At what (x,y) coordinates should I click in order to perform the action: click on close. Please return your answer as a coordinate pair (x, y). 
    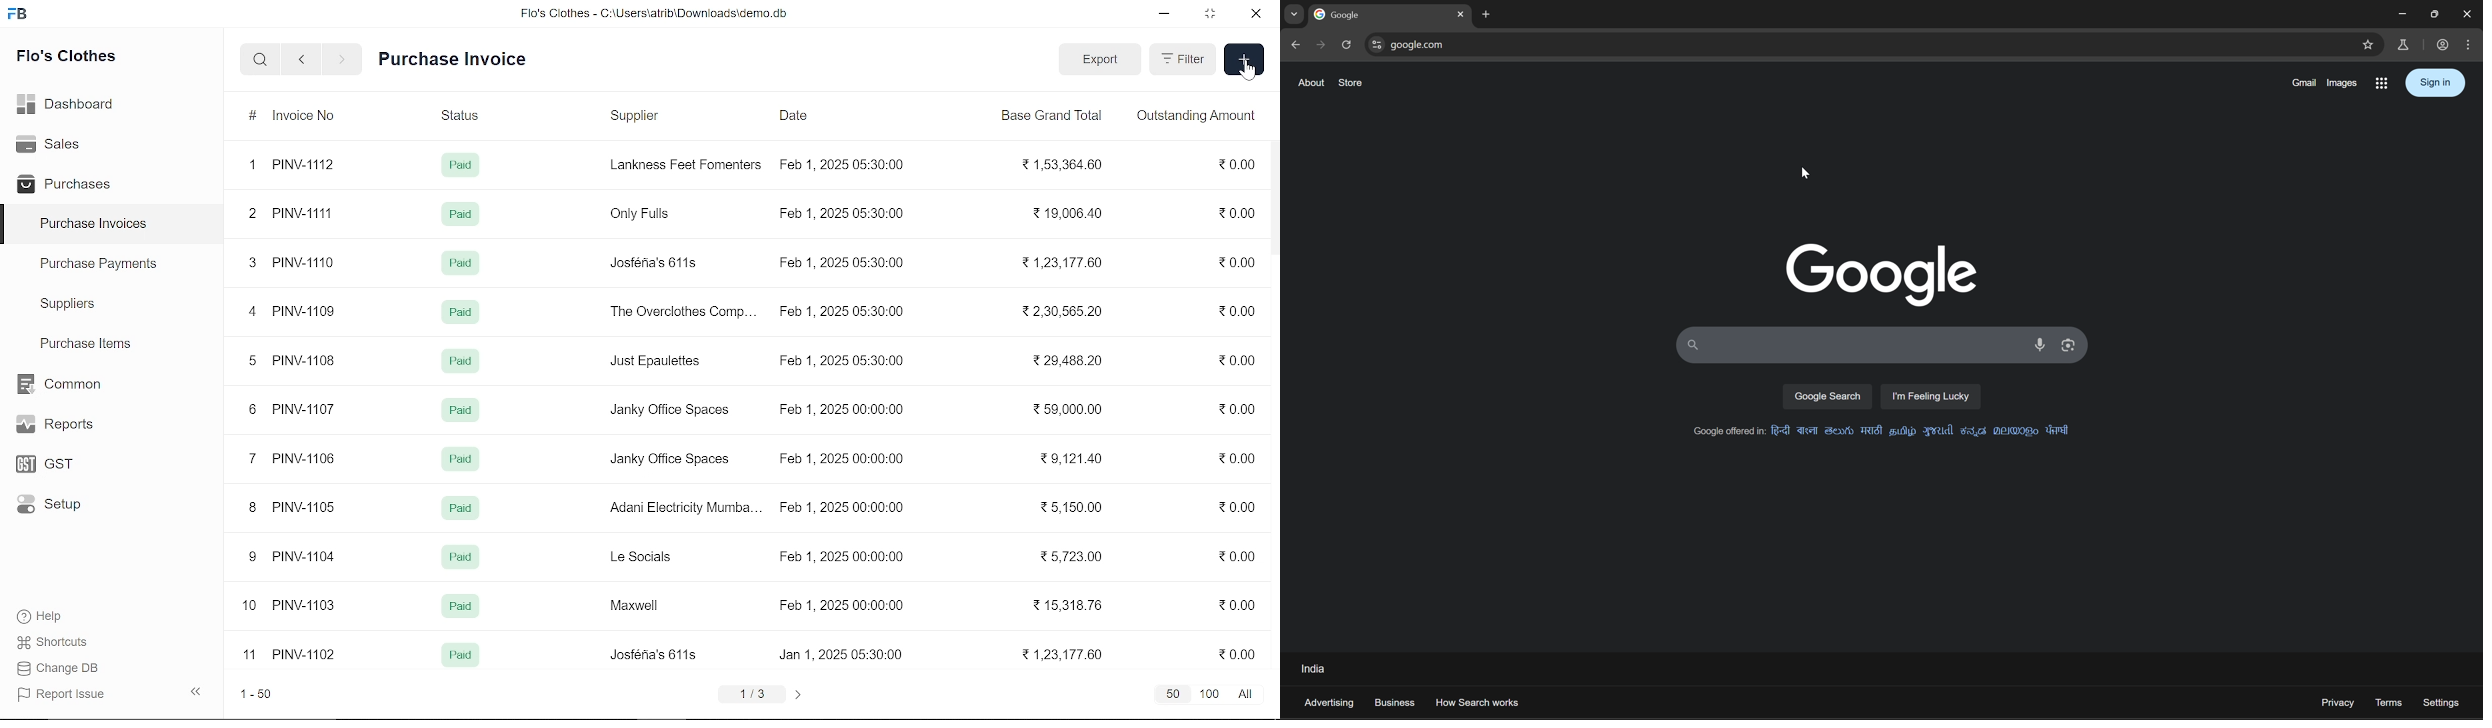
    Looking at the image, I should click on (1254, 16).